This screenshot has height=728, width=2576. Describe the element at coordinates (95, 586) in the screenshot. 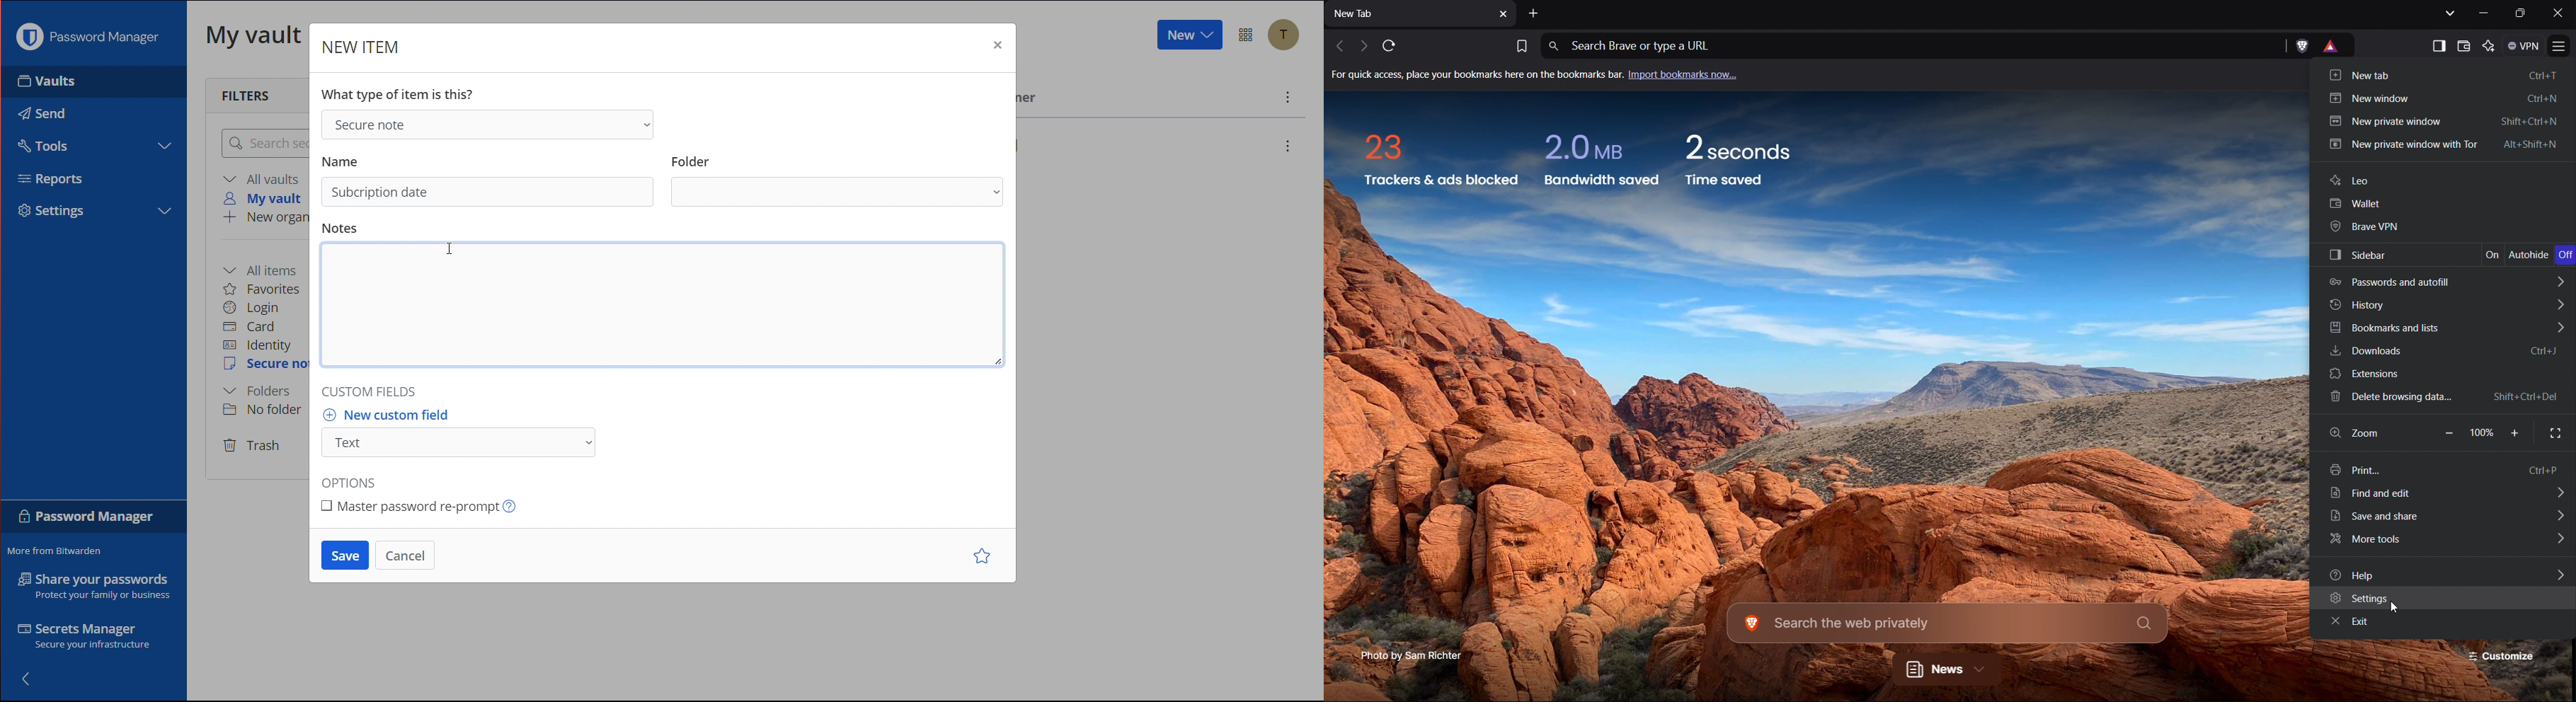

I see `Share your passwords` at that location.